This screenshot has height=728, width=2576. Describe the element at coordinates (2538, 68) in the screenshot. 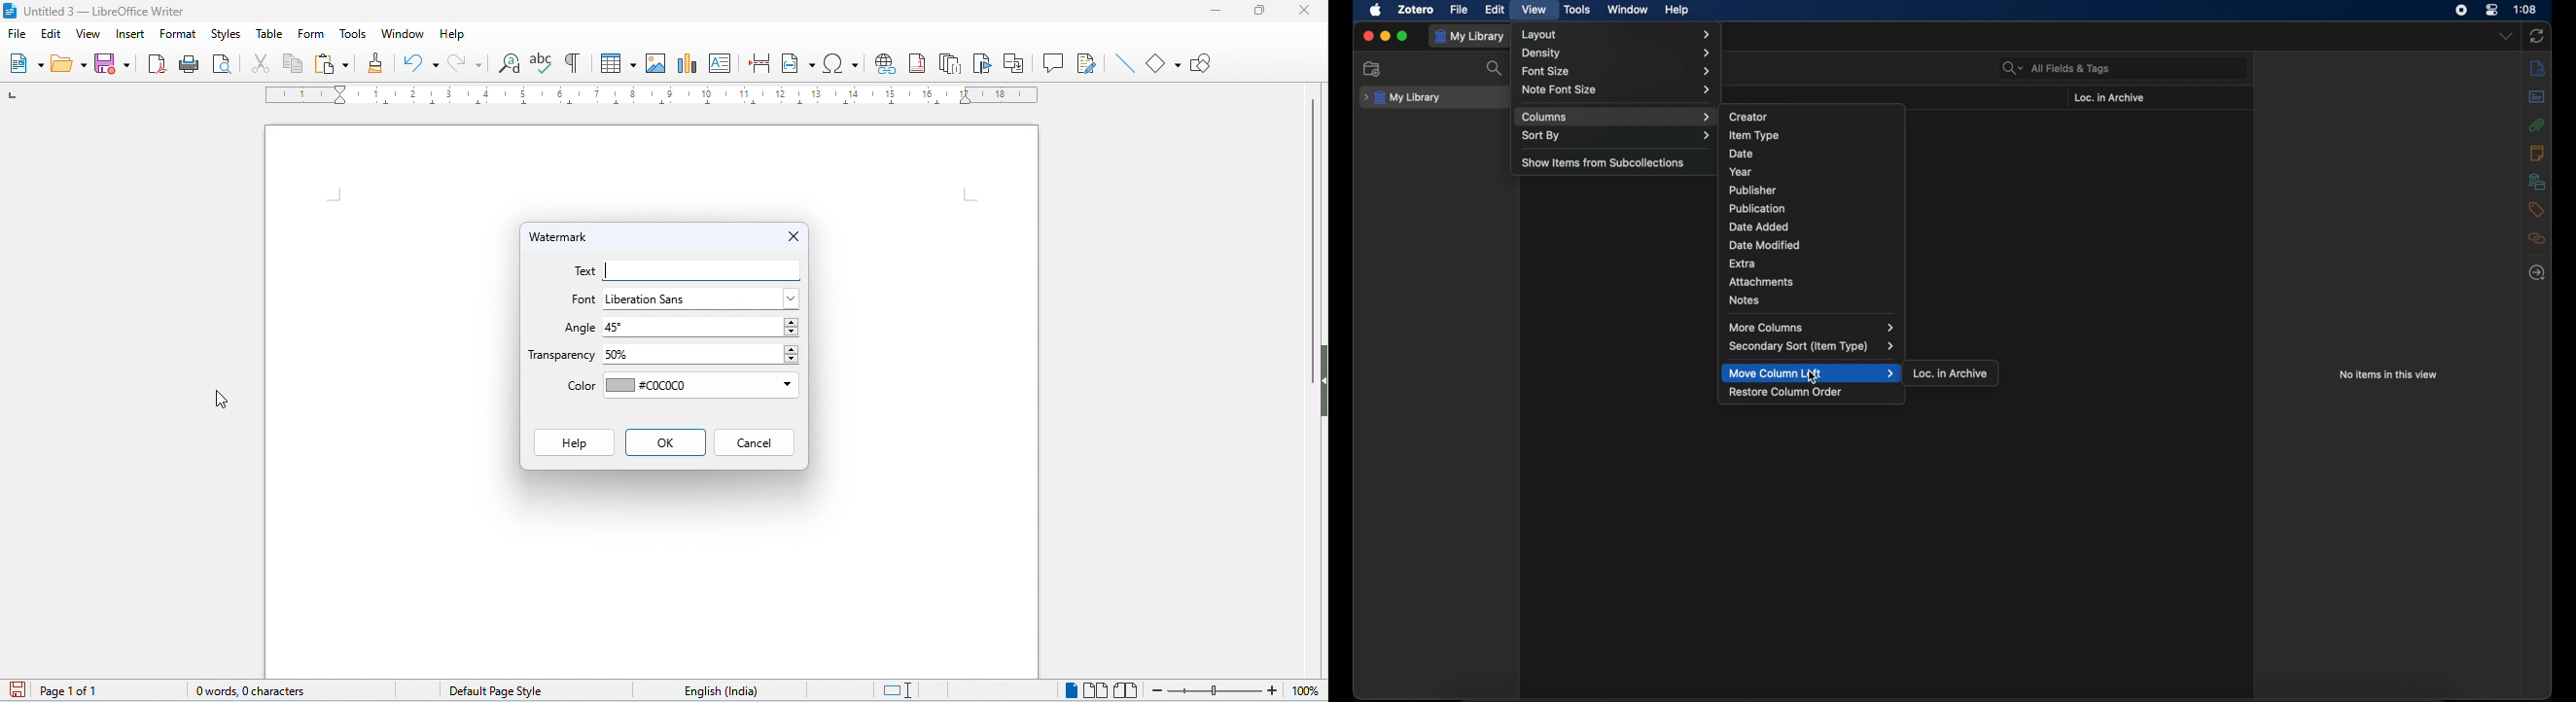

I see `info` at that location.